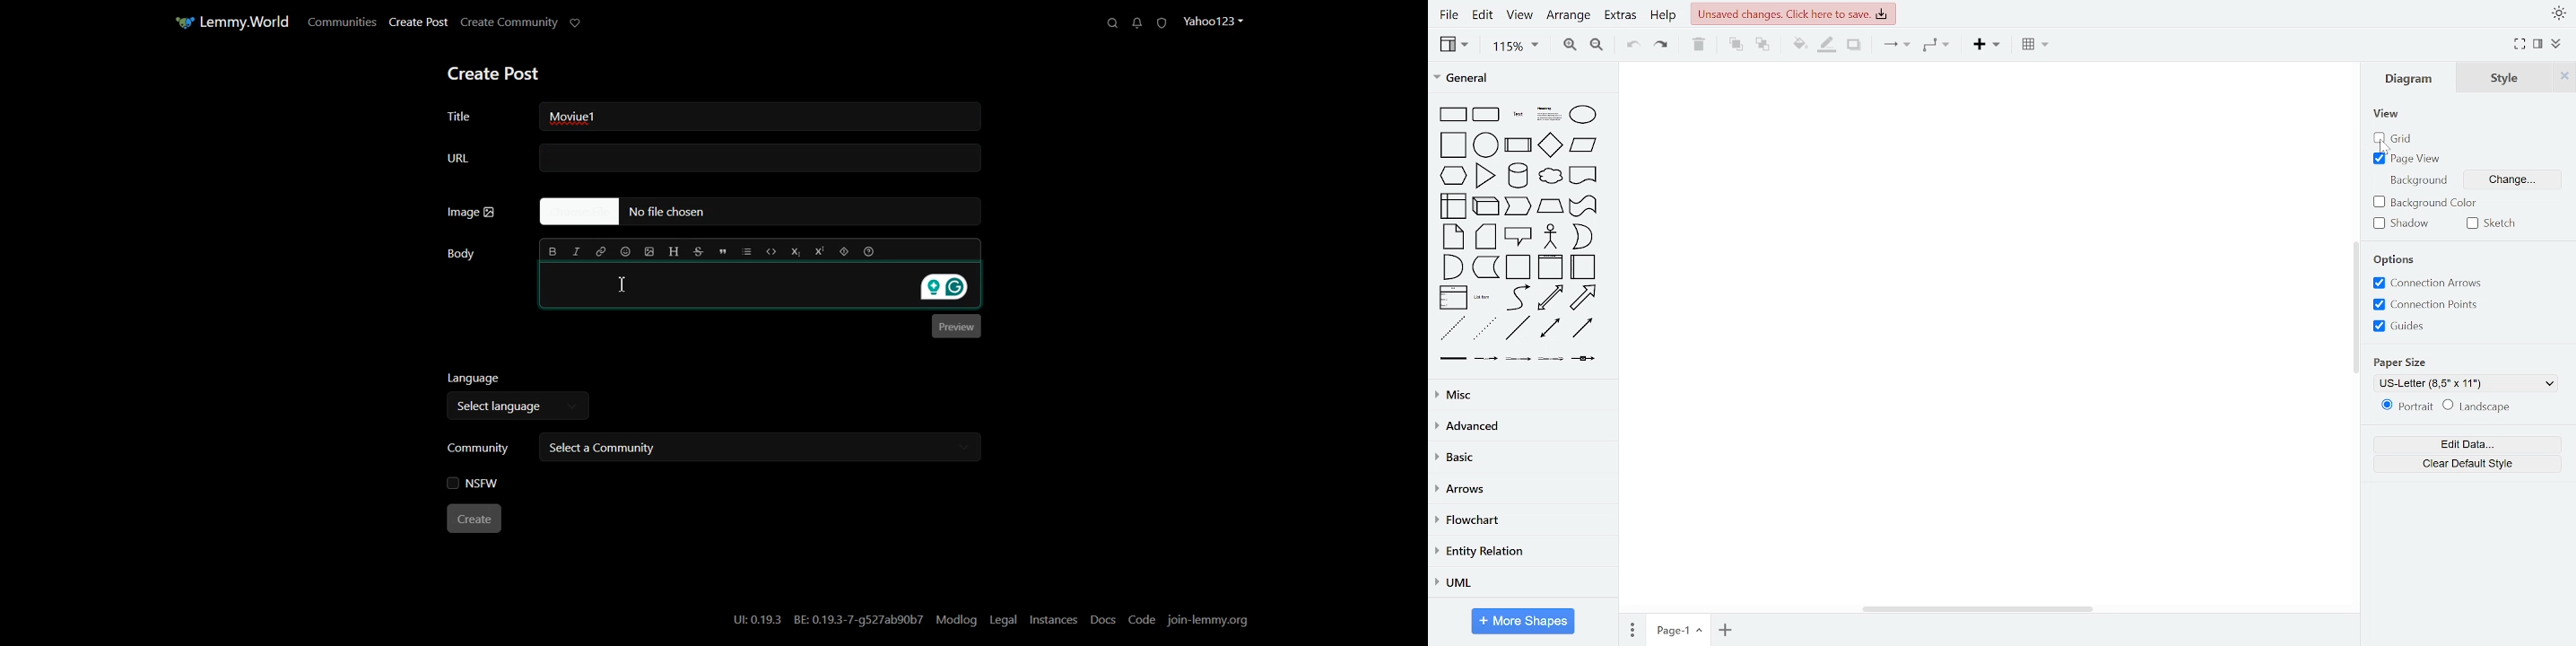 This screenshot has height=672, width=2576. What do you see at coordinates (1549, 237) in the screenshot?
I see `actor` at bounding box center [1549, 237].